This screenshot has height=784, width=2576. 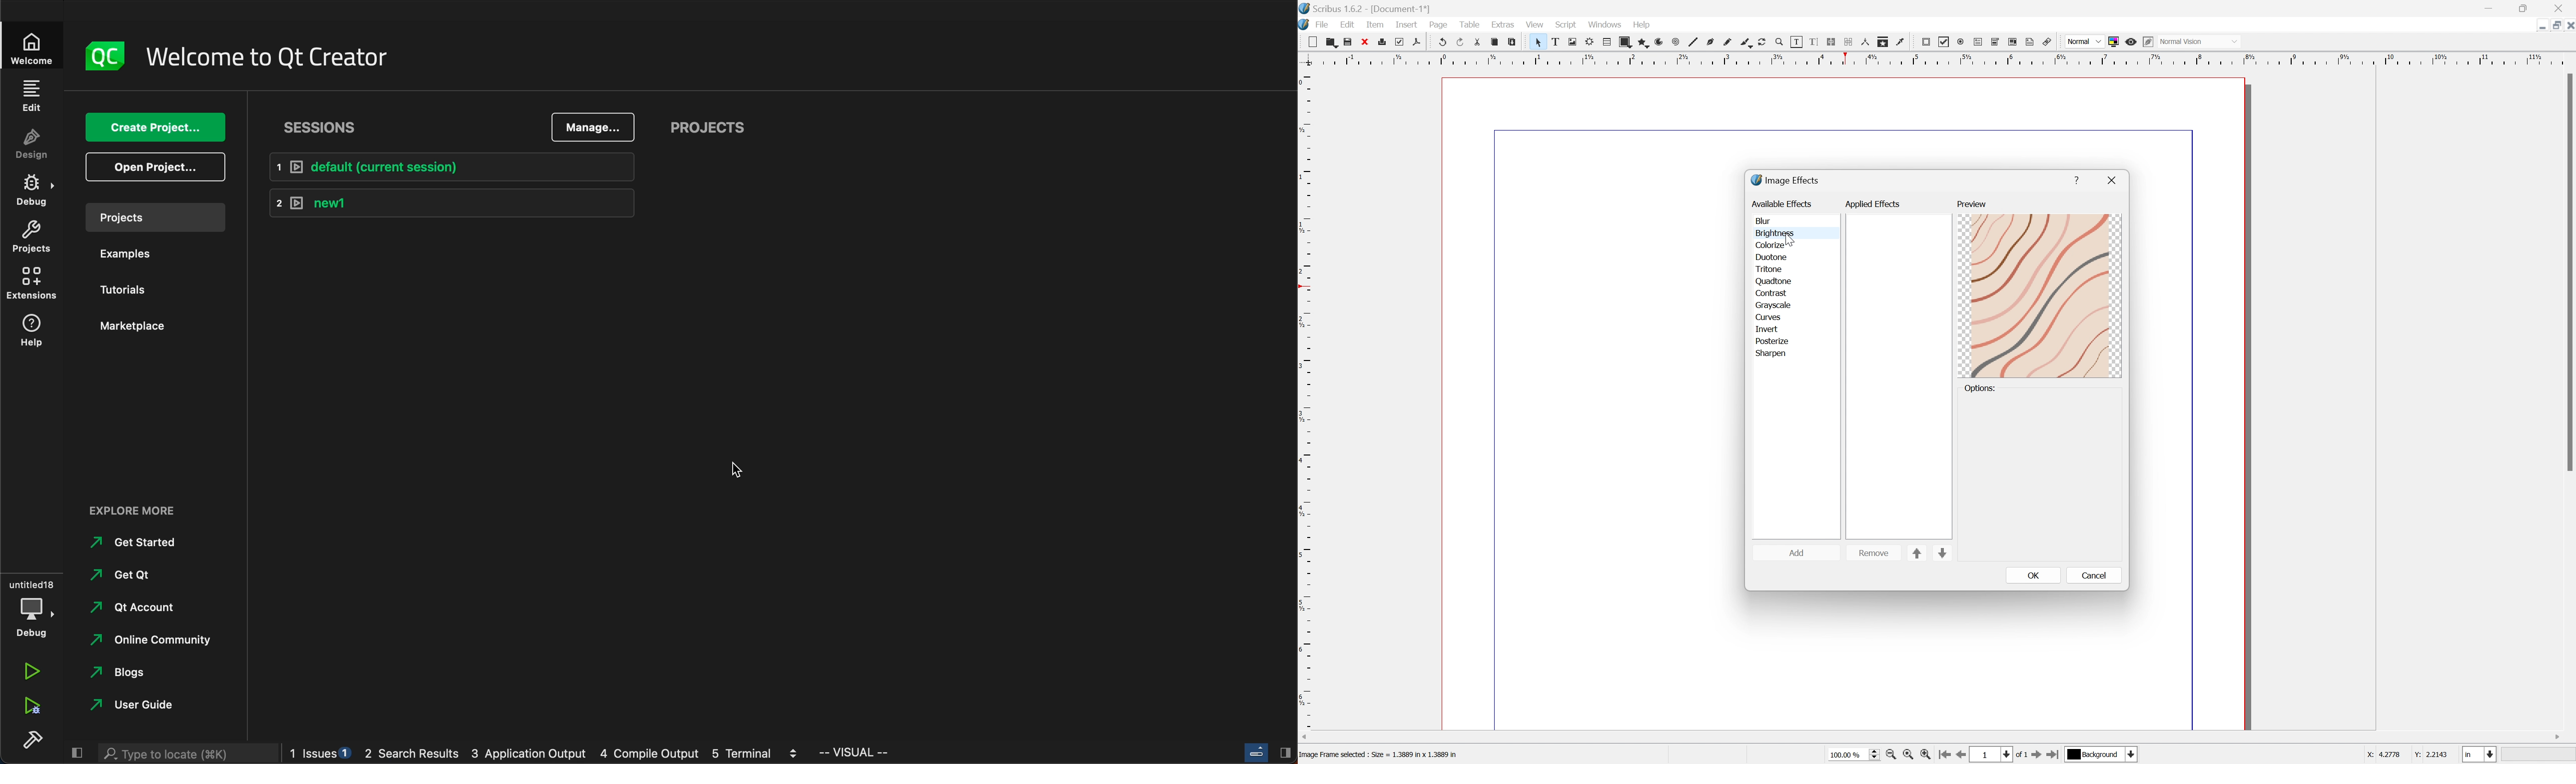 I want to click on remove, so click(x=1874, y=552).